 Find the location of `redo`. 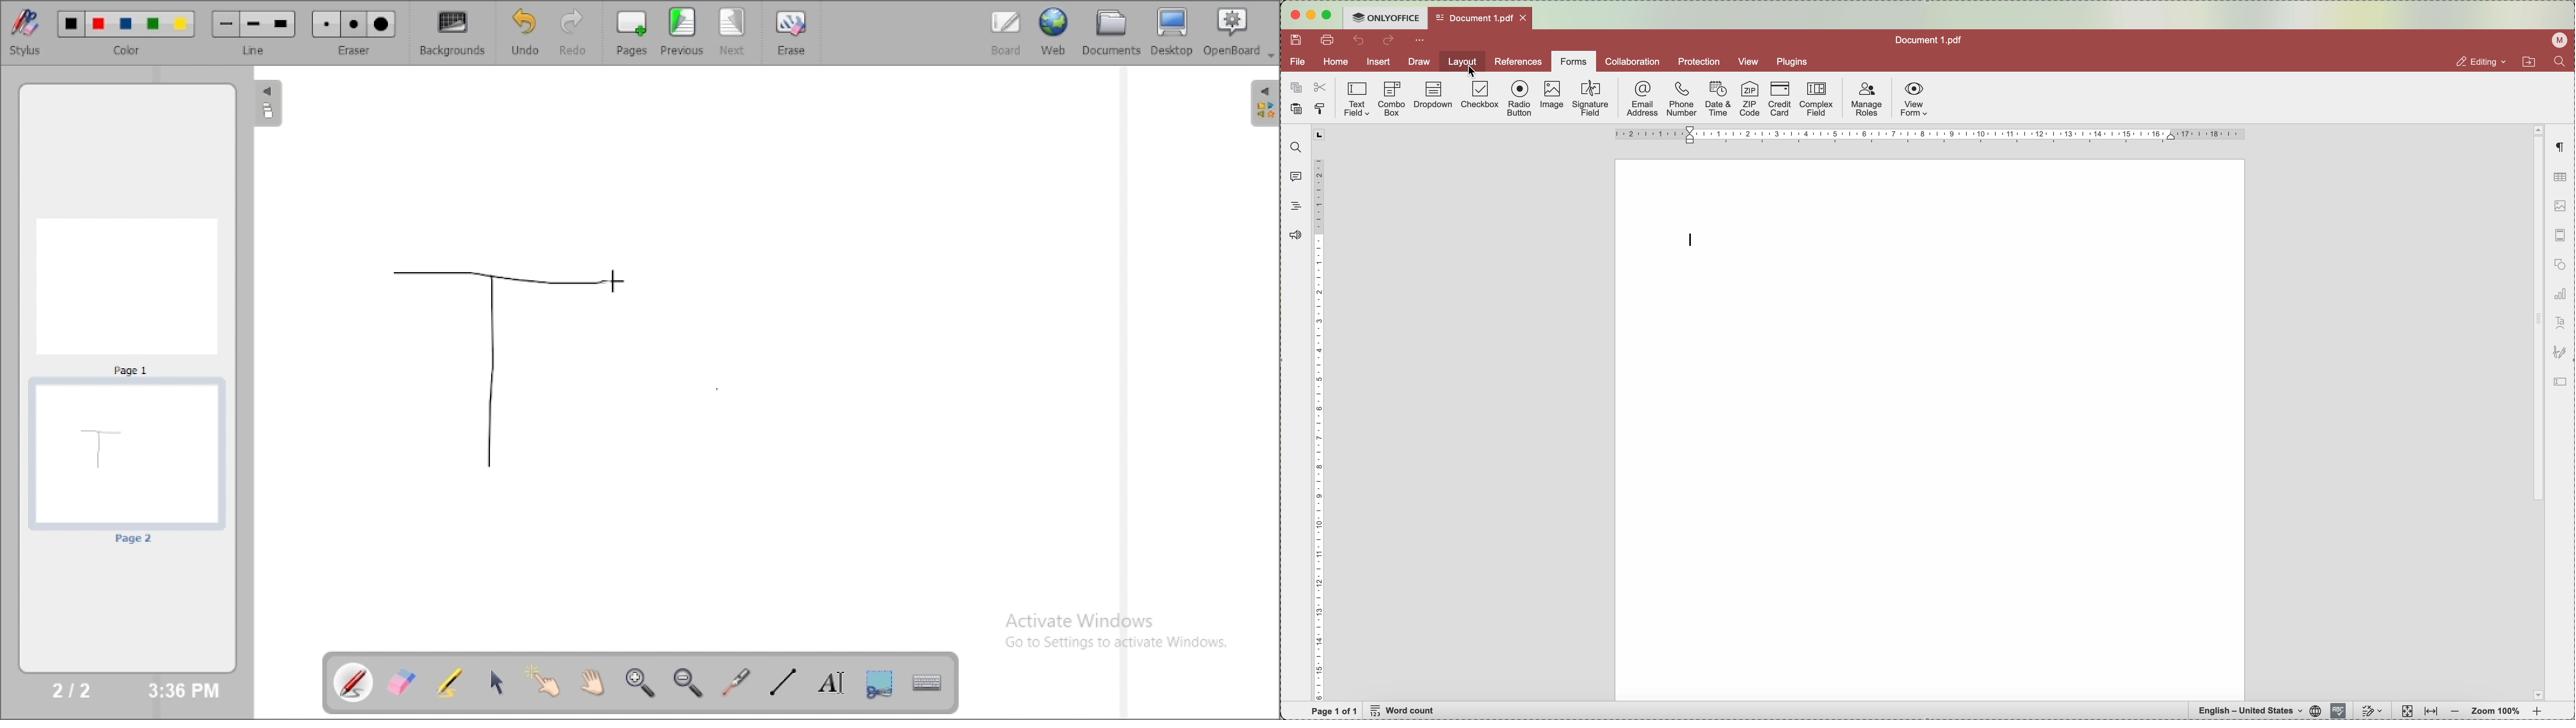

redo is located at coordinates (1390, 42).